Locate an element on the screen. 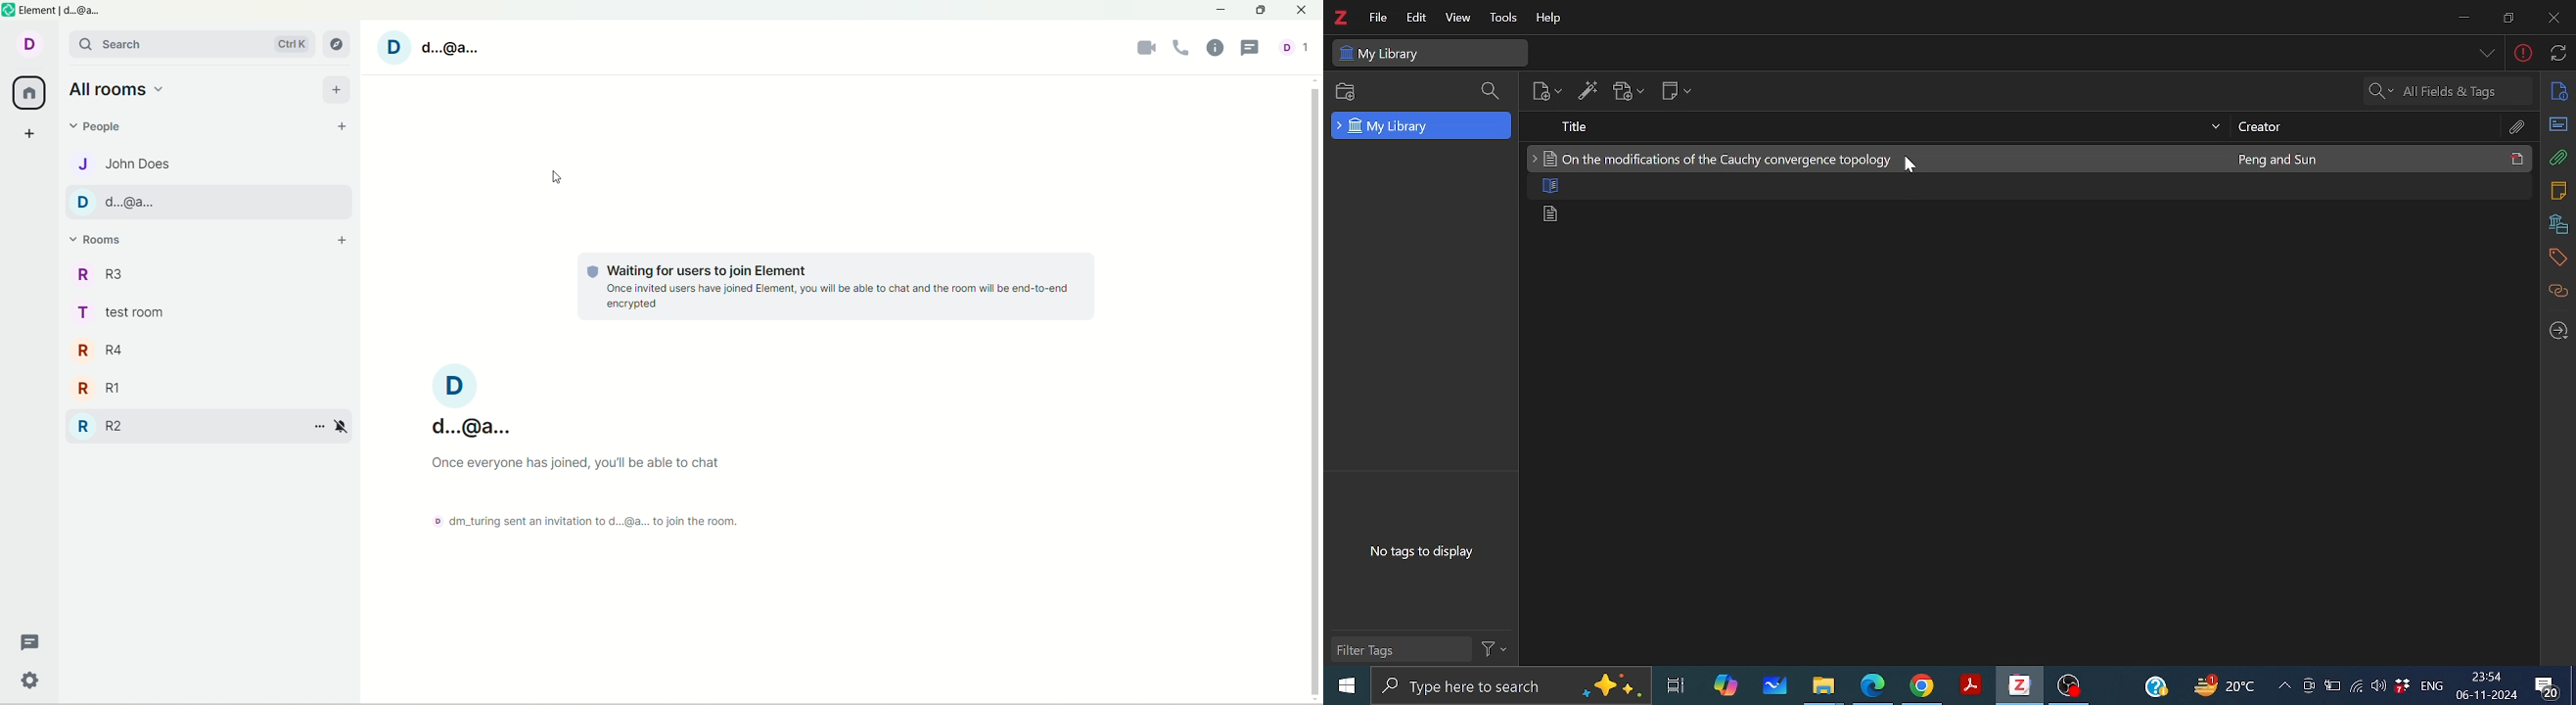 The height and width of the screenshot is (728, 2576). Add attachment is located at coordinates (1627, 94).